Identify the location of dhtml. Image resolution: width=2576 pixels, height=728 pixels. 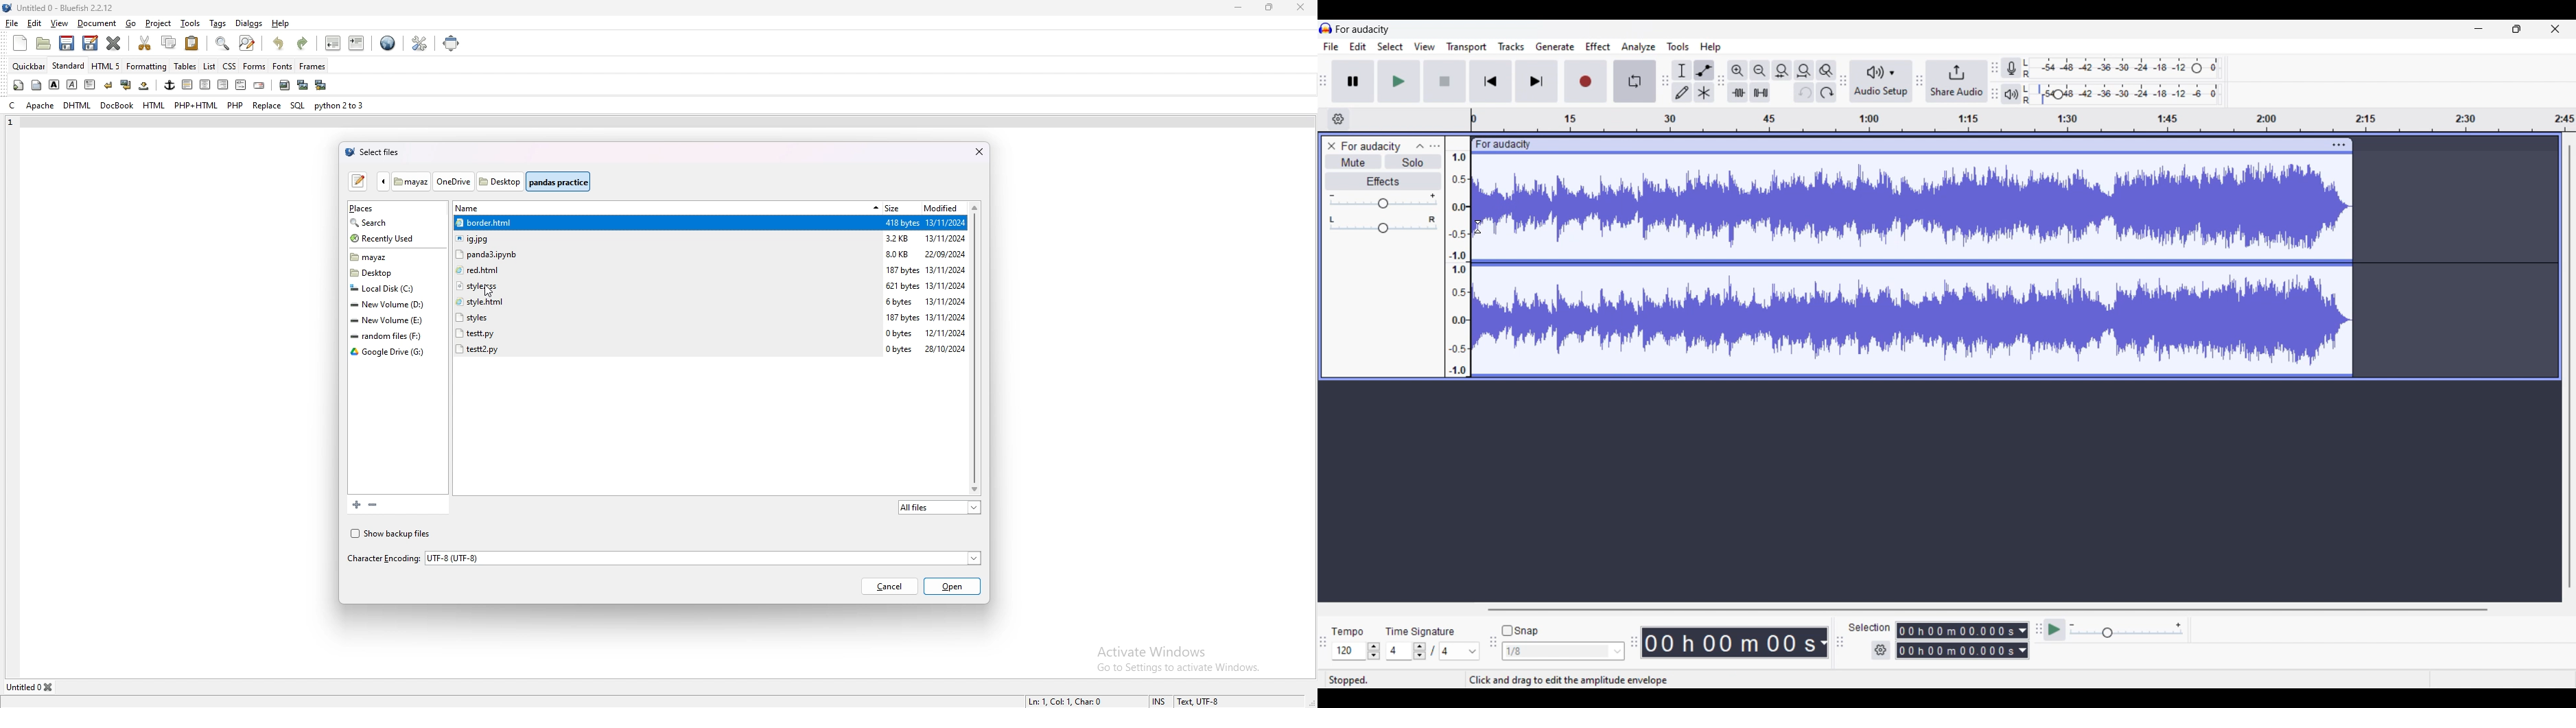
(78, 104).